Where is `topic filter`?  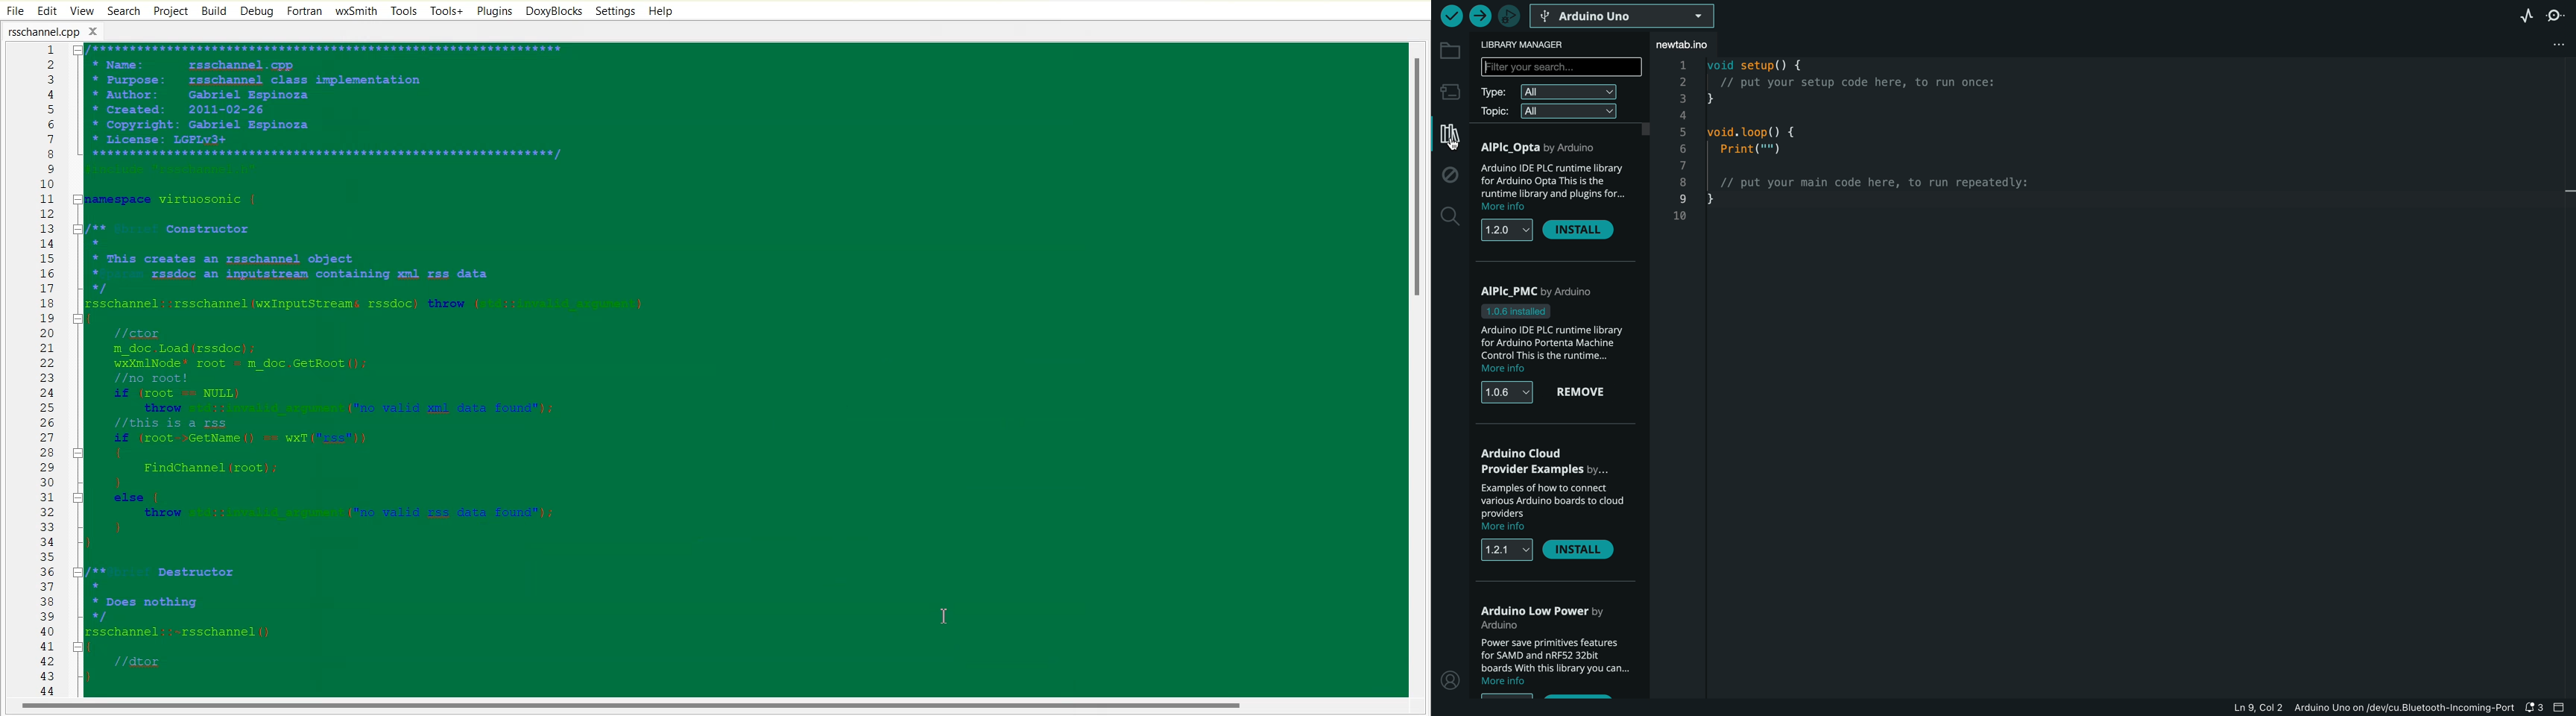
topic filter is located at coordinates (1548, 113).